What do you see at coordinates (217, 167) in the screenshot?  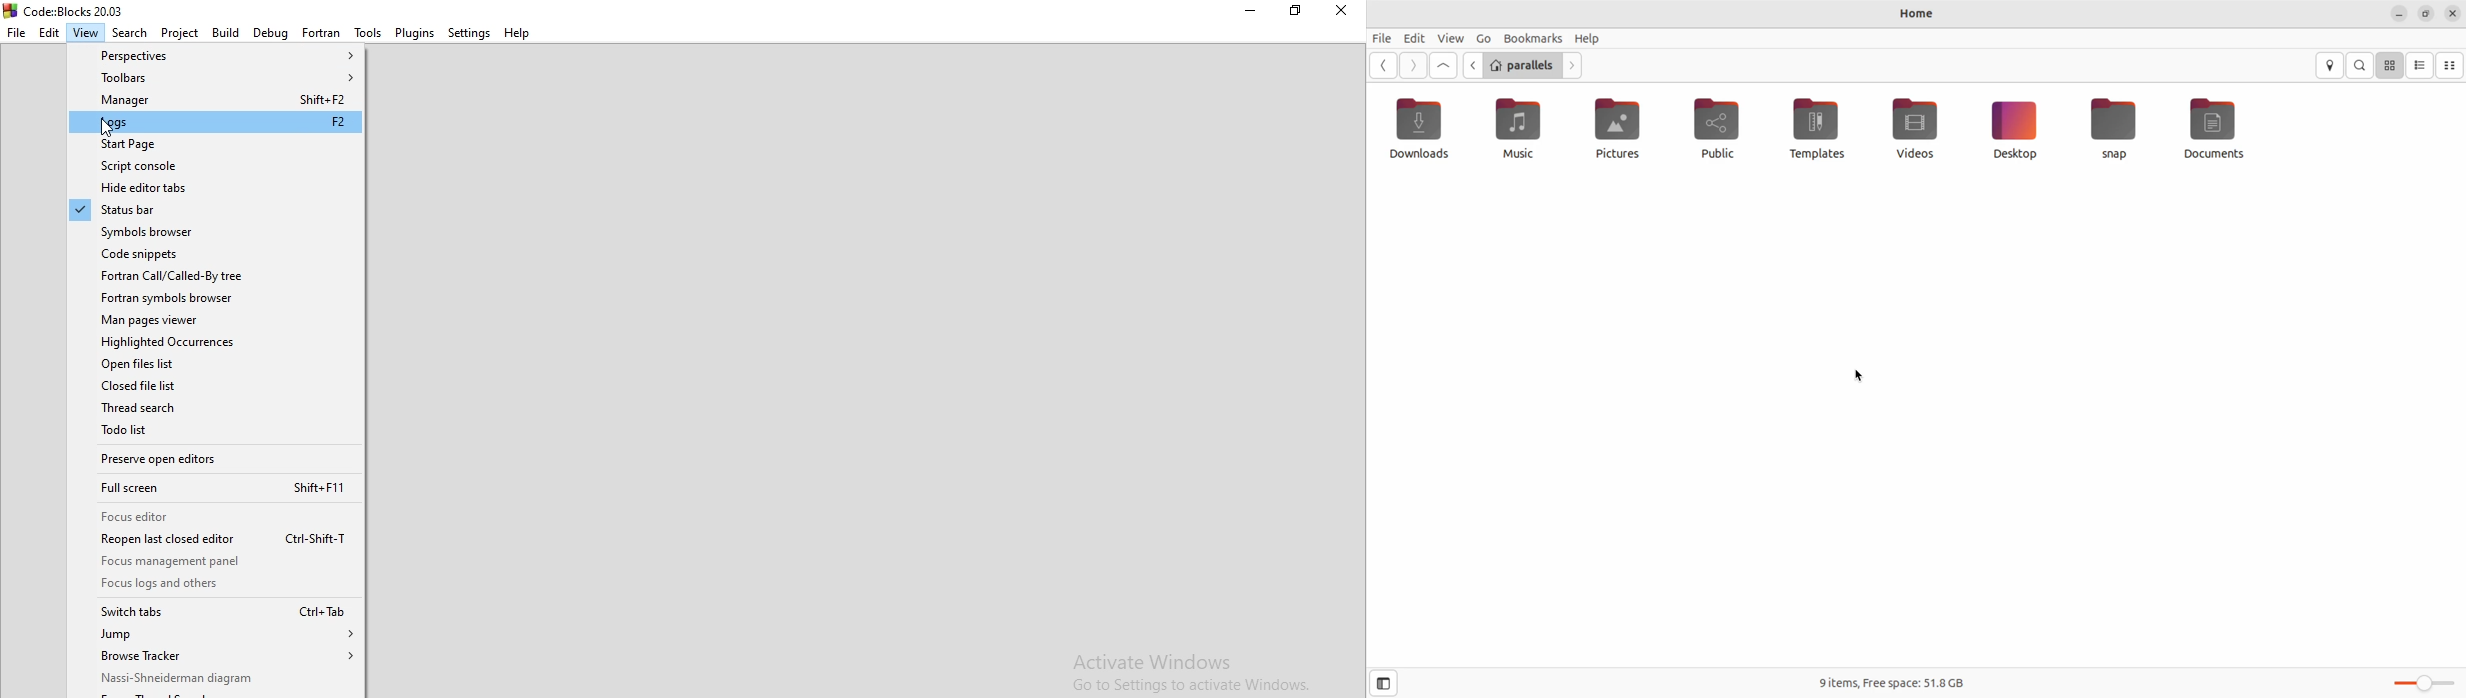 I see `Script console` at bounding box center [217, 167].